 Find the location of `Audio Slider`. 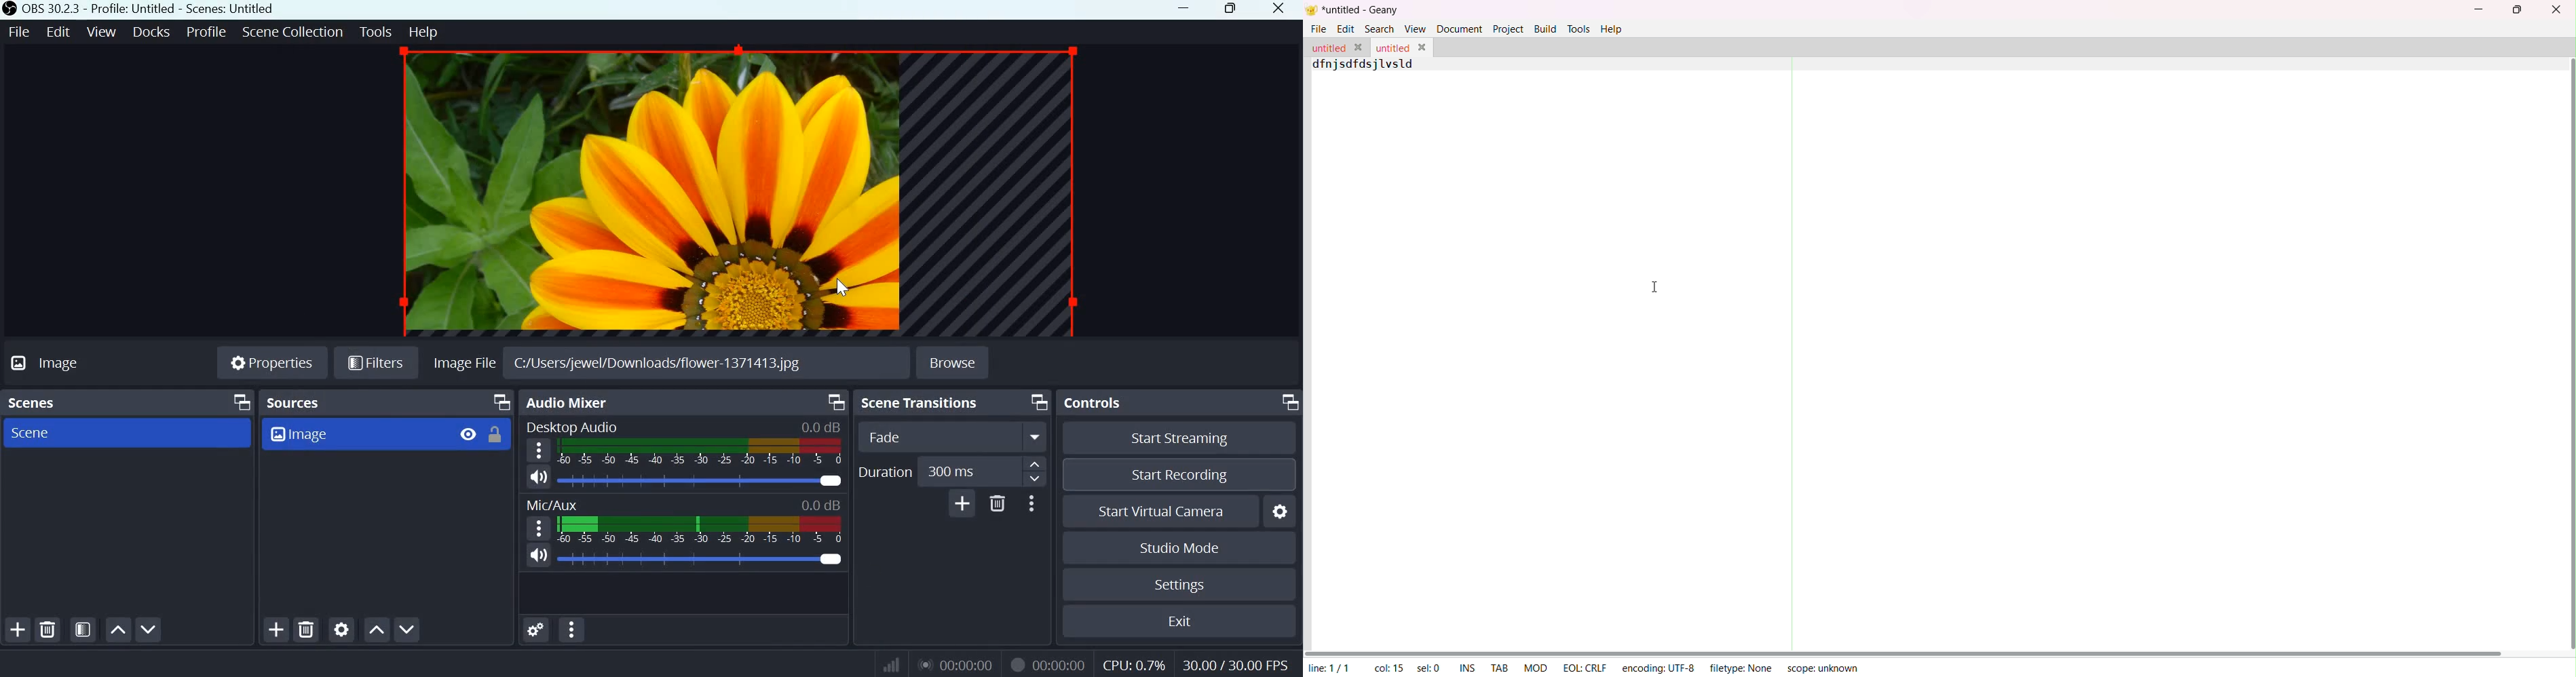

Audio Slider is located at coordinates (702, 560).